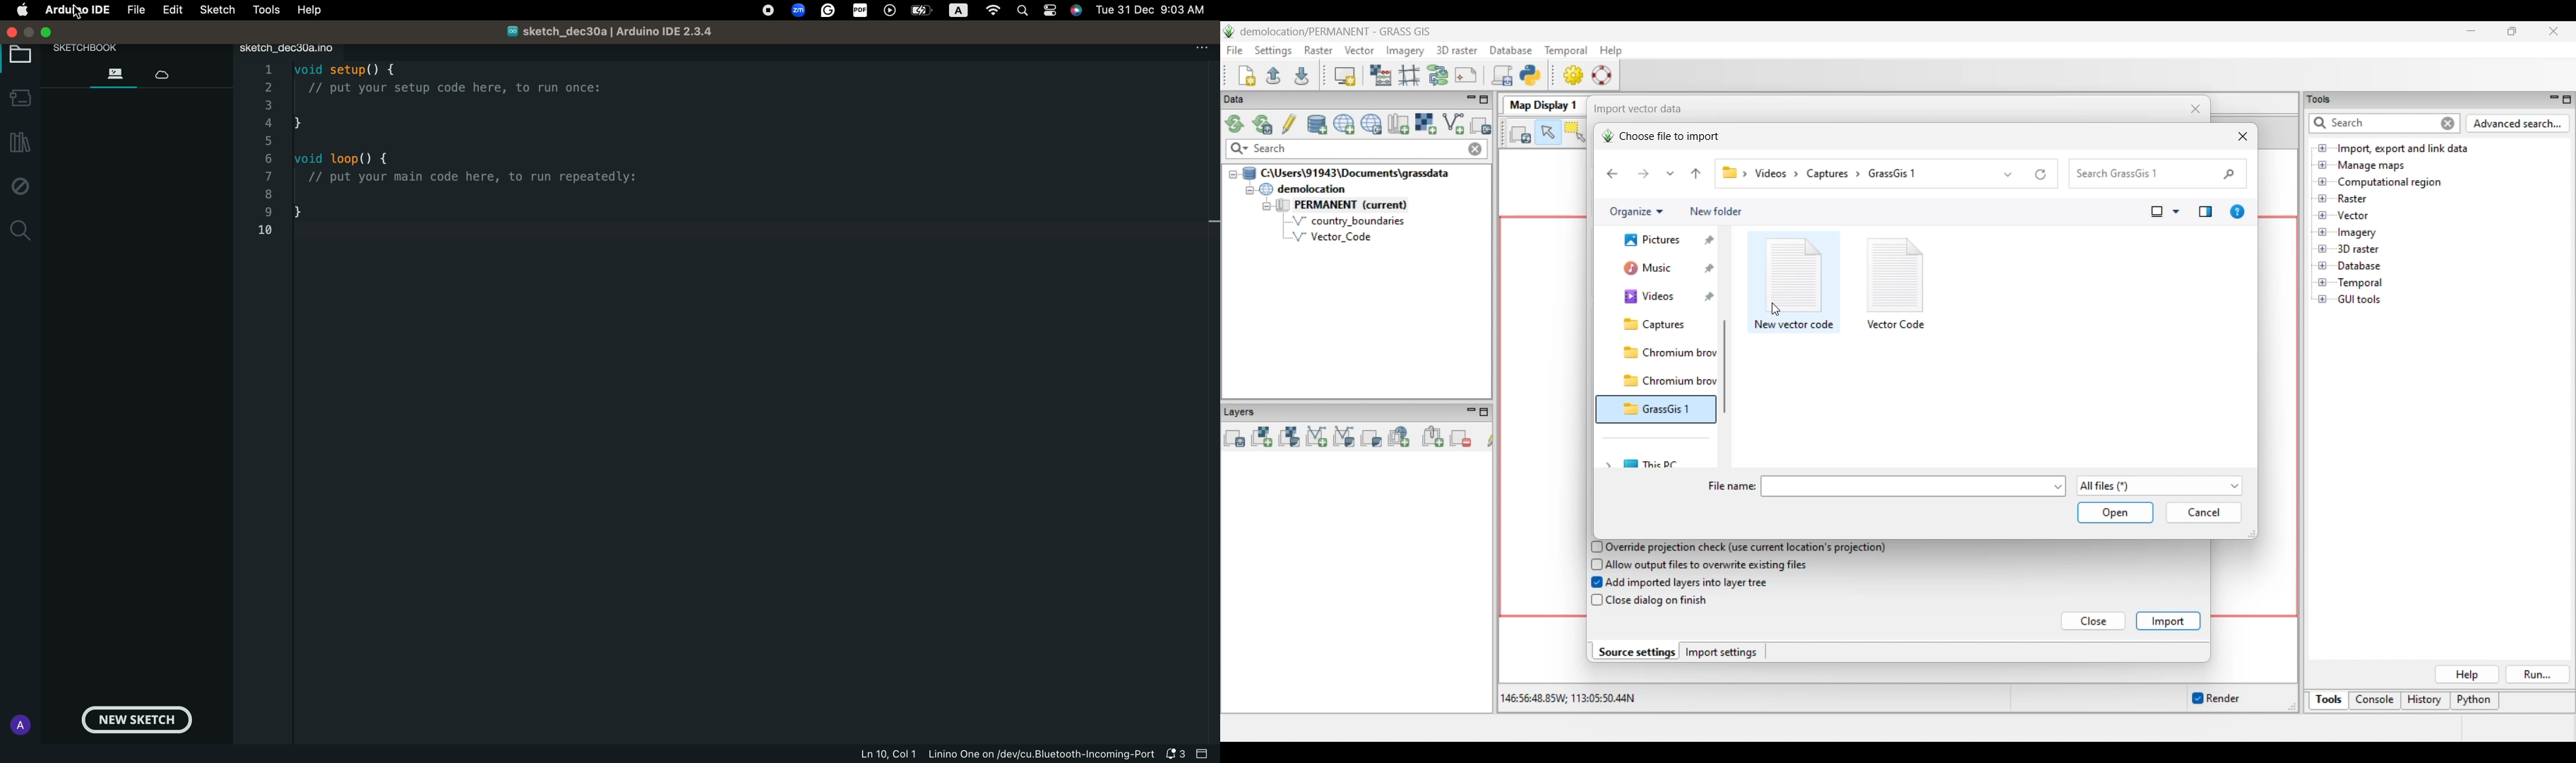  I want to click on videos, so click(1775, 173).